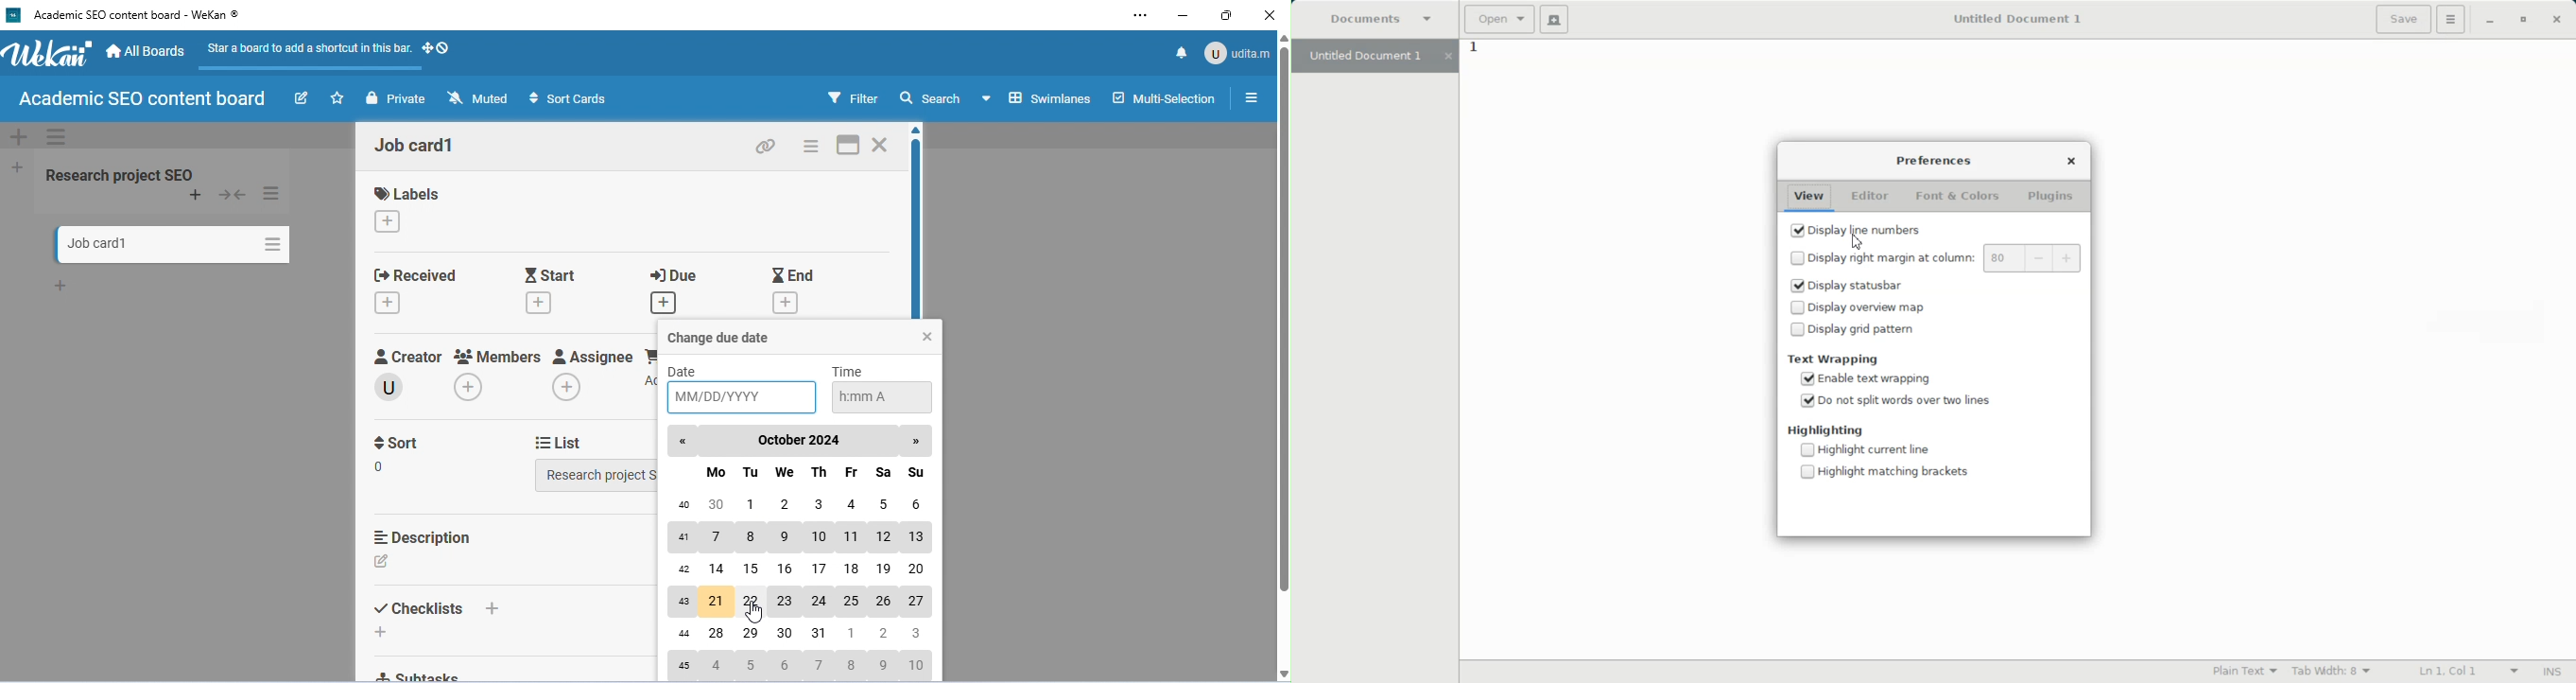  Describe the element at coordinates (1283, 319) in the screenshot. I see `vertical scroll bar` at that location.